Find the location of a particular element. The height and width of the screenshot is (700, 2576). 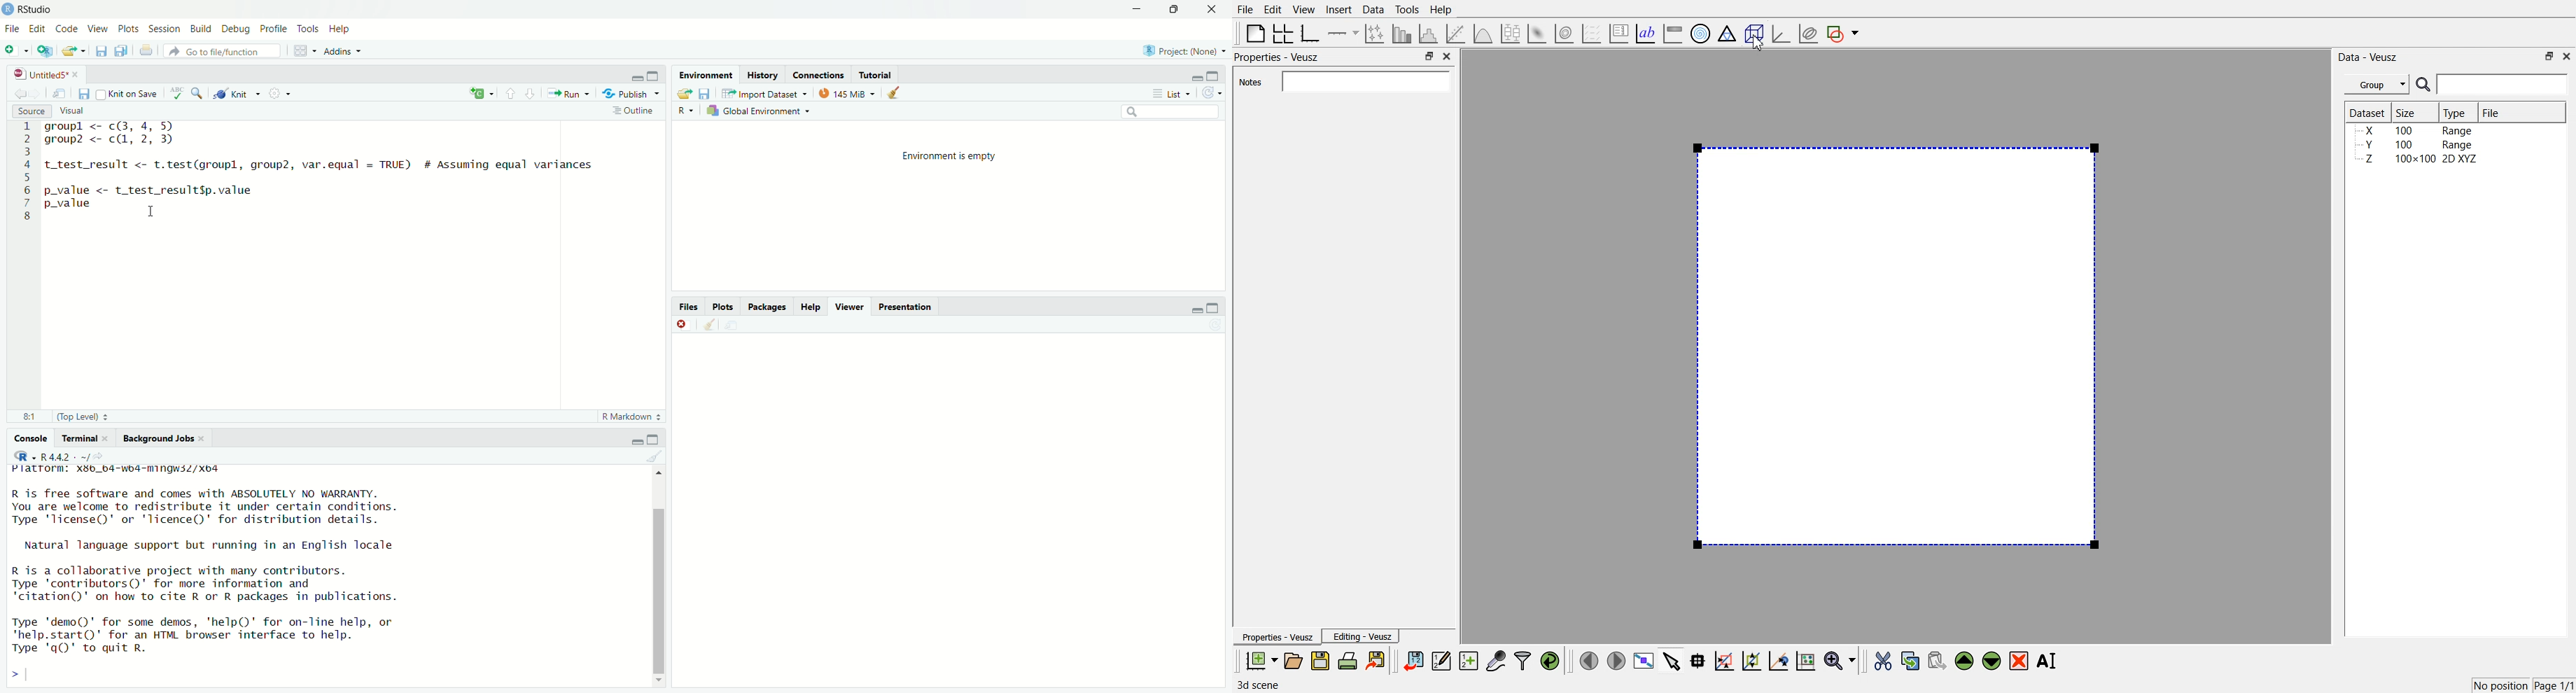

FIST. Sv wey Wimpey avs

R is free software and comes with ABSOLUTELY NO WARRANTY.

You are welcome to redistribute it under certain conditions.

Type 'license()' or 'licence()' for distribution details.
Natural language support but running in an English locale

R is a collaborative project with many contributors.

Type 'contributors()' for more information and

'citation()' on how to cite R or R packages in publications.

Type 'demo()' for some demos, 'help()' for on-Tine help, or

"help.start()' for an HTML browser interface to help.

Type 'qQ)' to quit R. is located at coordinates (203, 563).